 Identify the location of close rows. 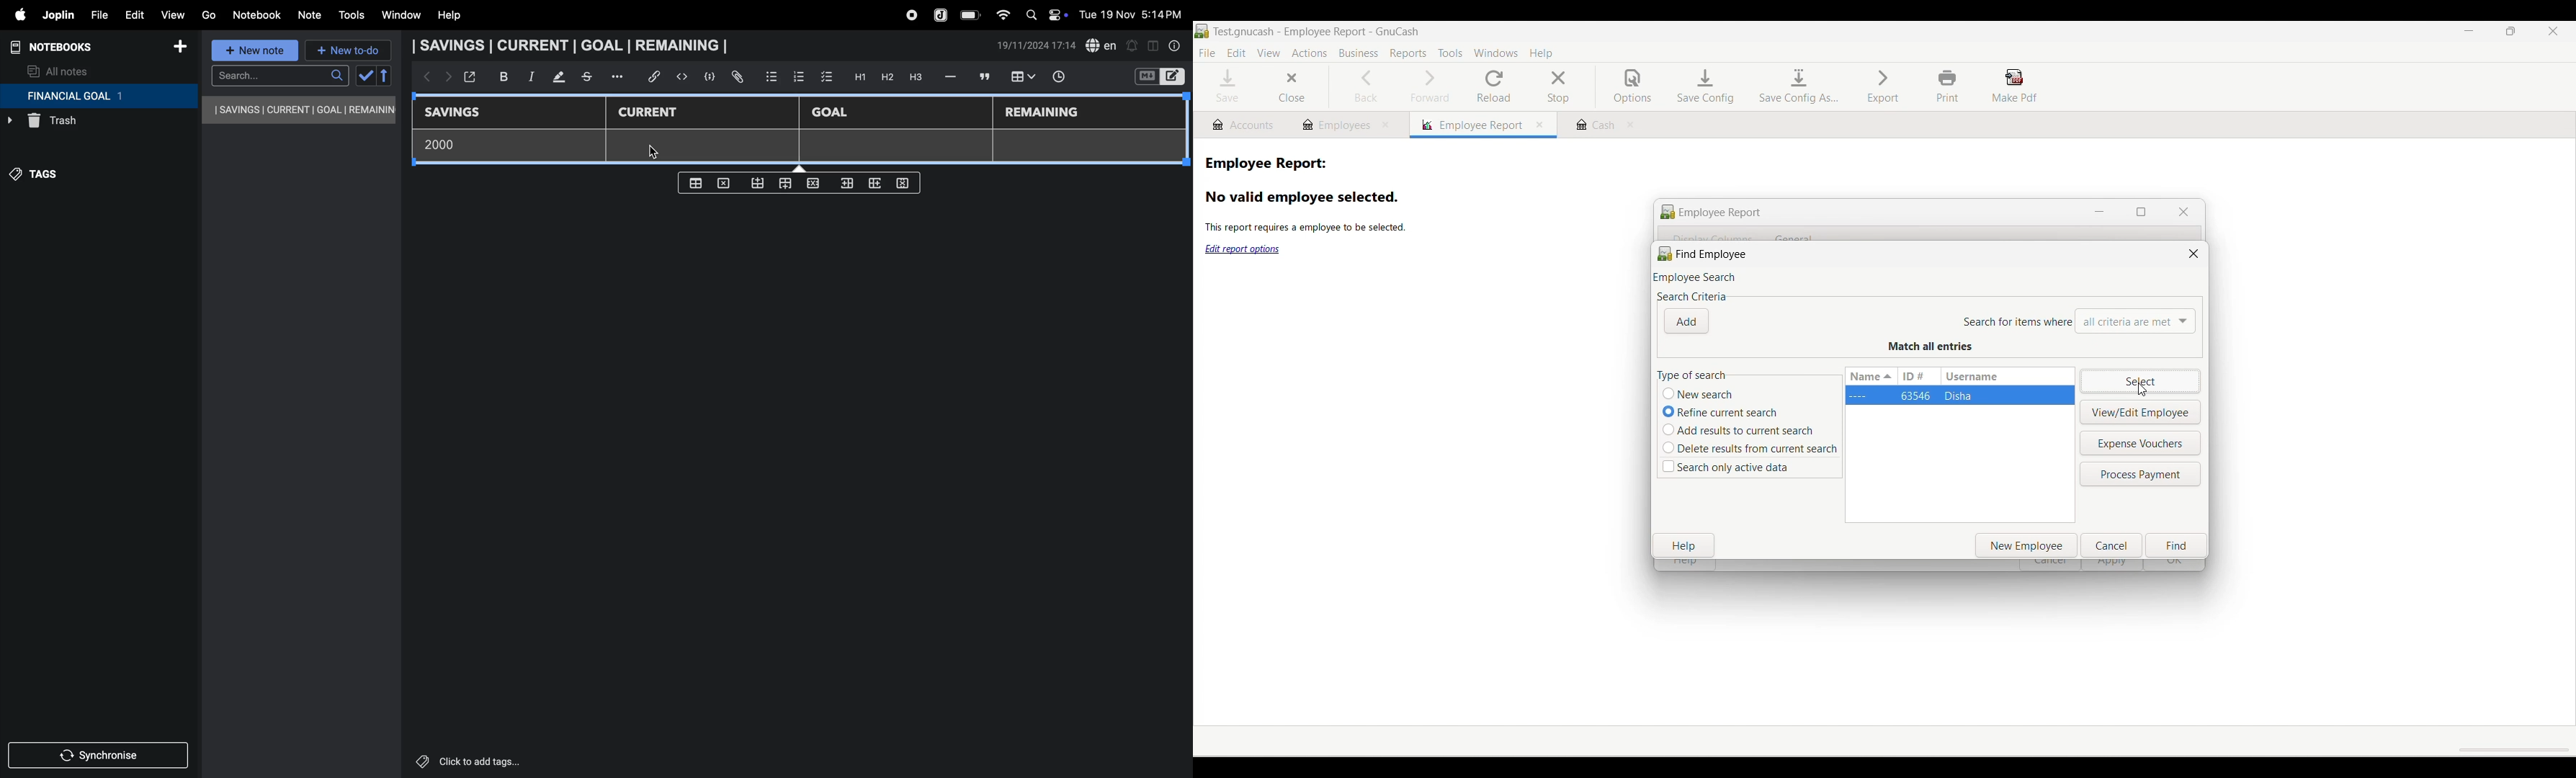
(811, 185).